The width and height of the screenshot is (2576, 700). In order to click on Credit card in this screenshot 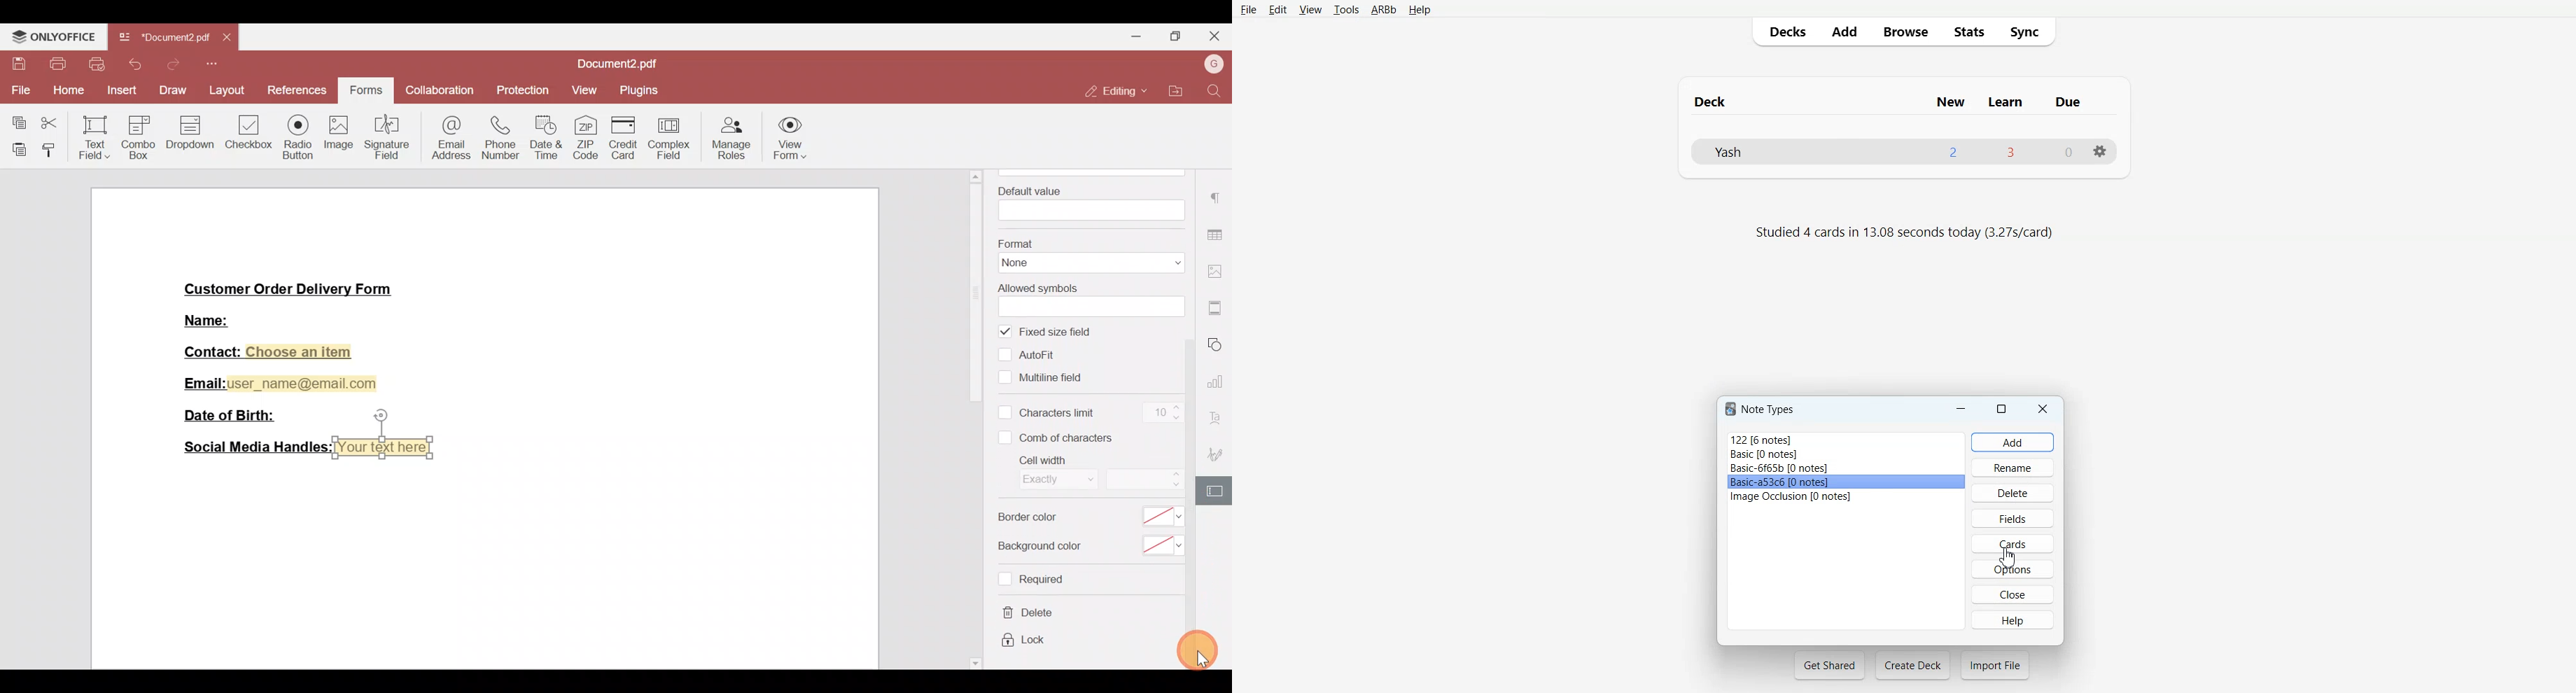, I will do `click(621, 137)`.